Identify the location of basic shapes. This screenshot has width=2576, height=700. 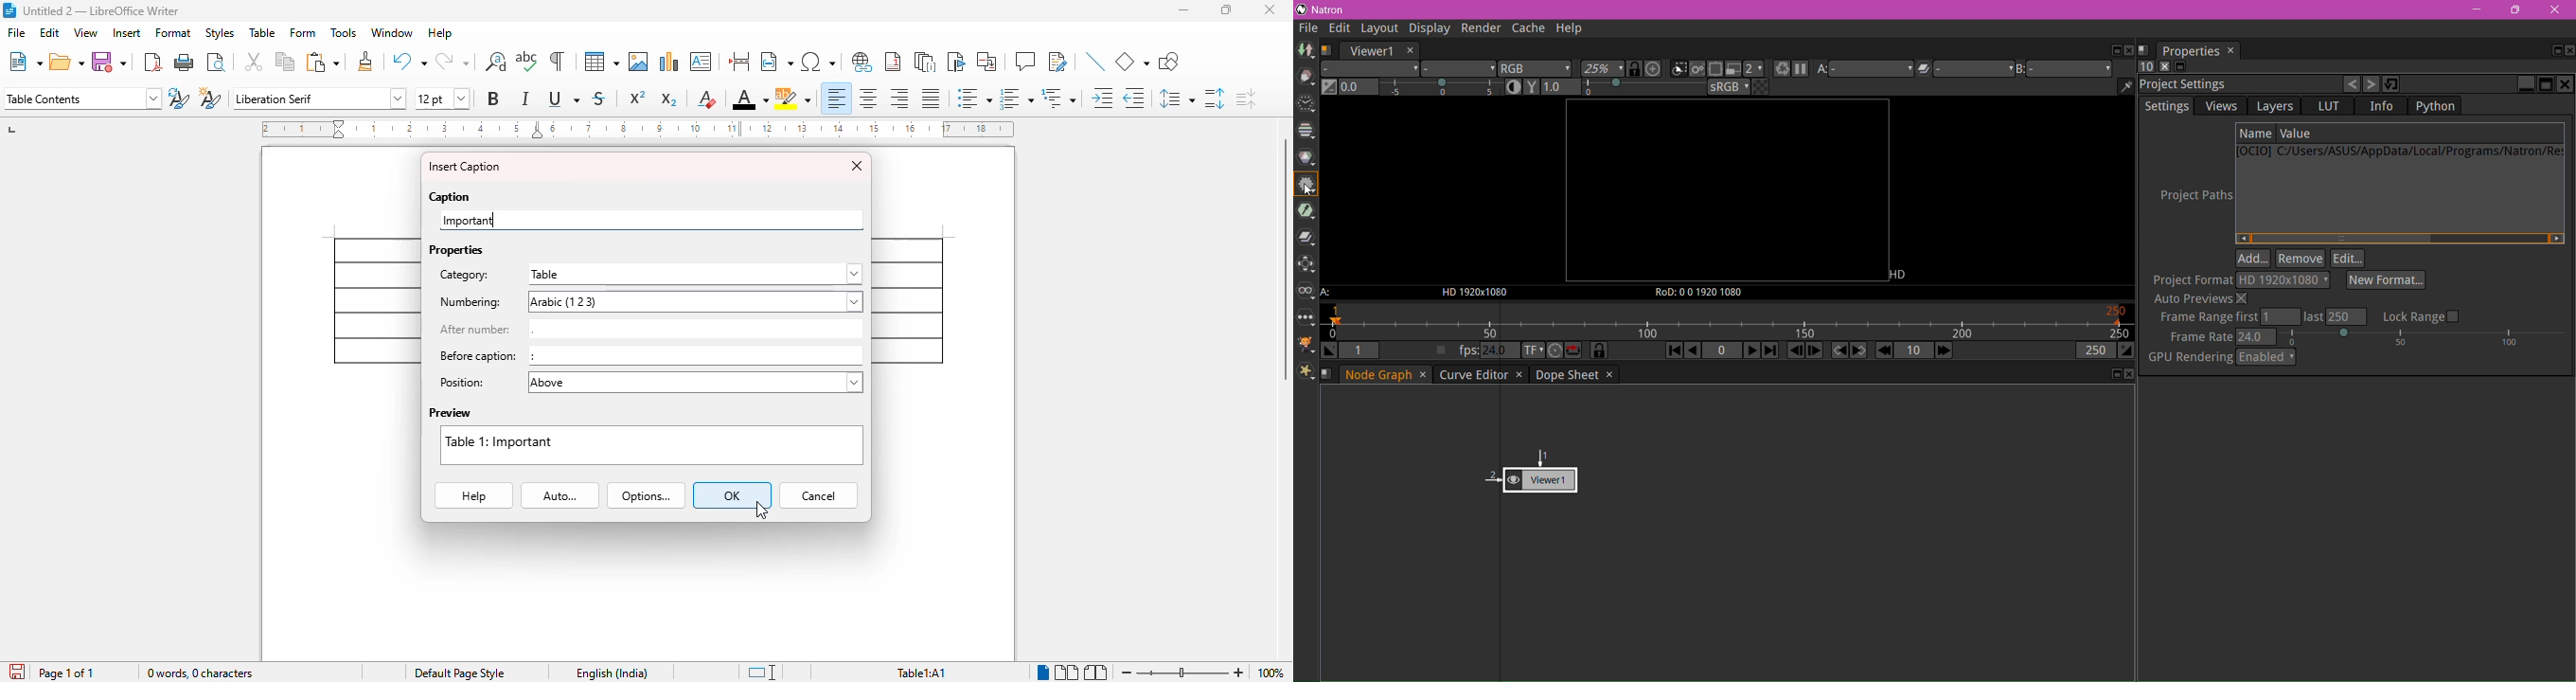
(1131, 62).